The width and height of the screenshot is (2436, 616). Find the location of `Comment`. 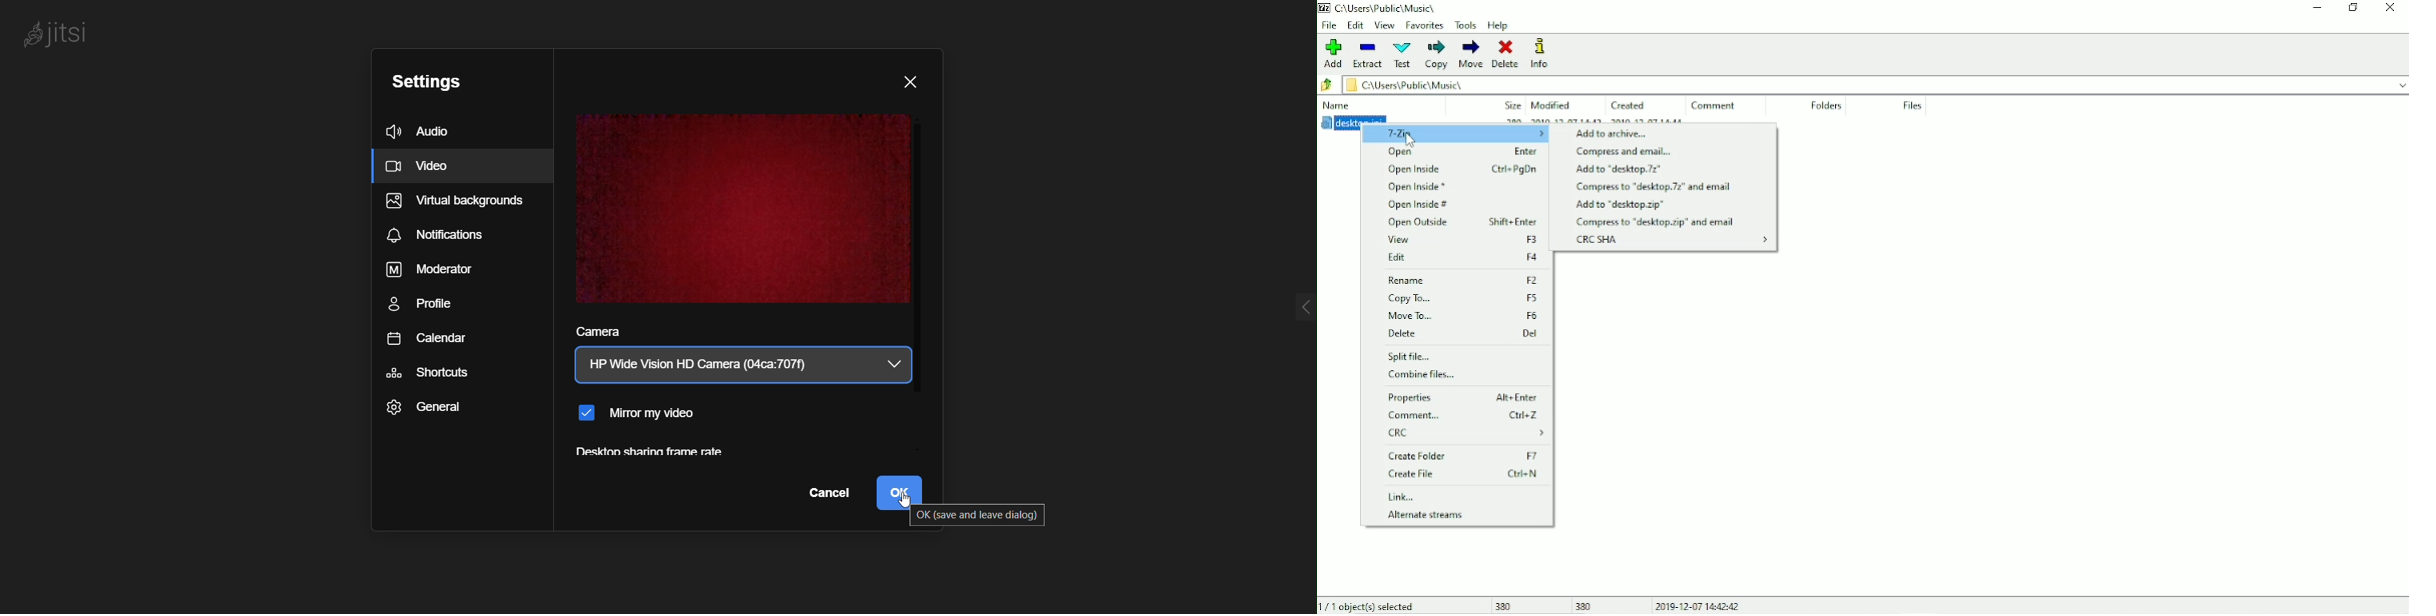

Comment is located at coordinates (1462, 416).